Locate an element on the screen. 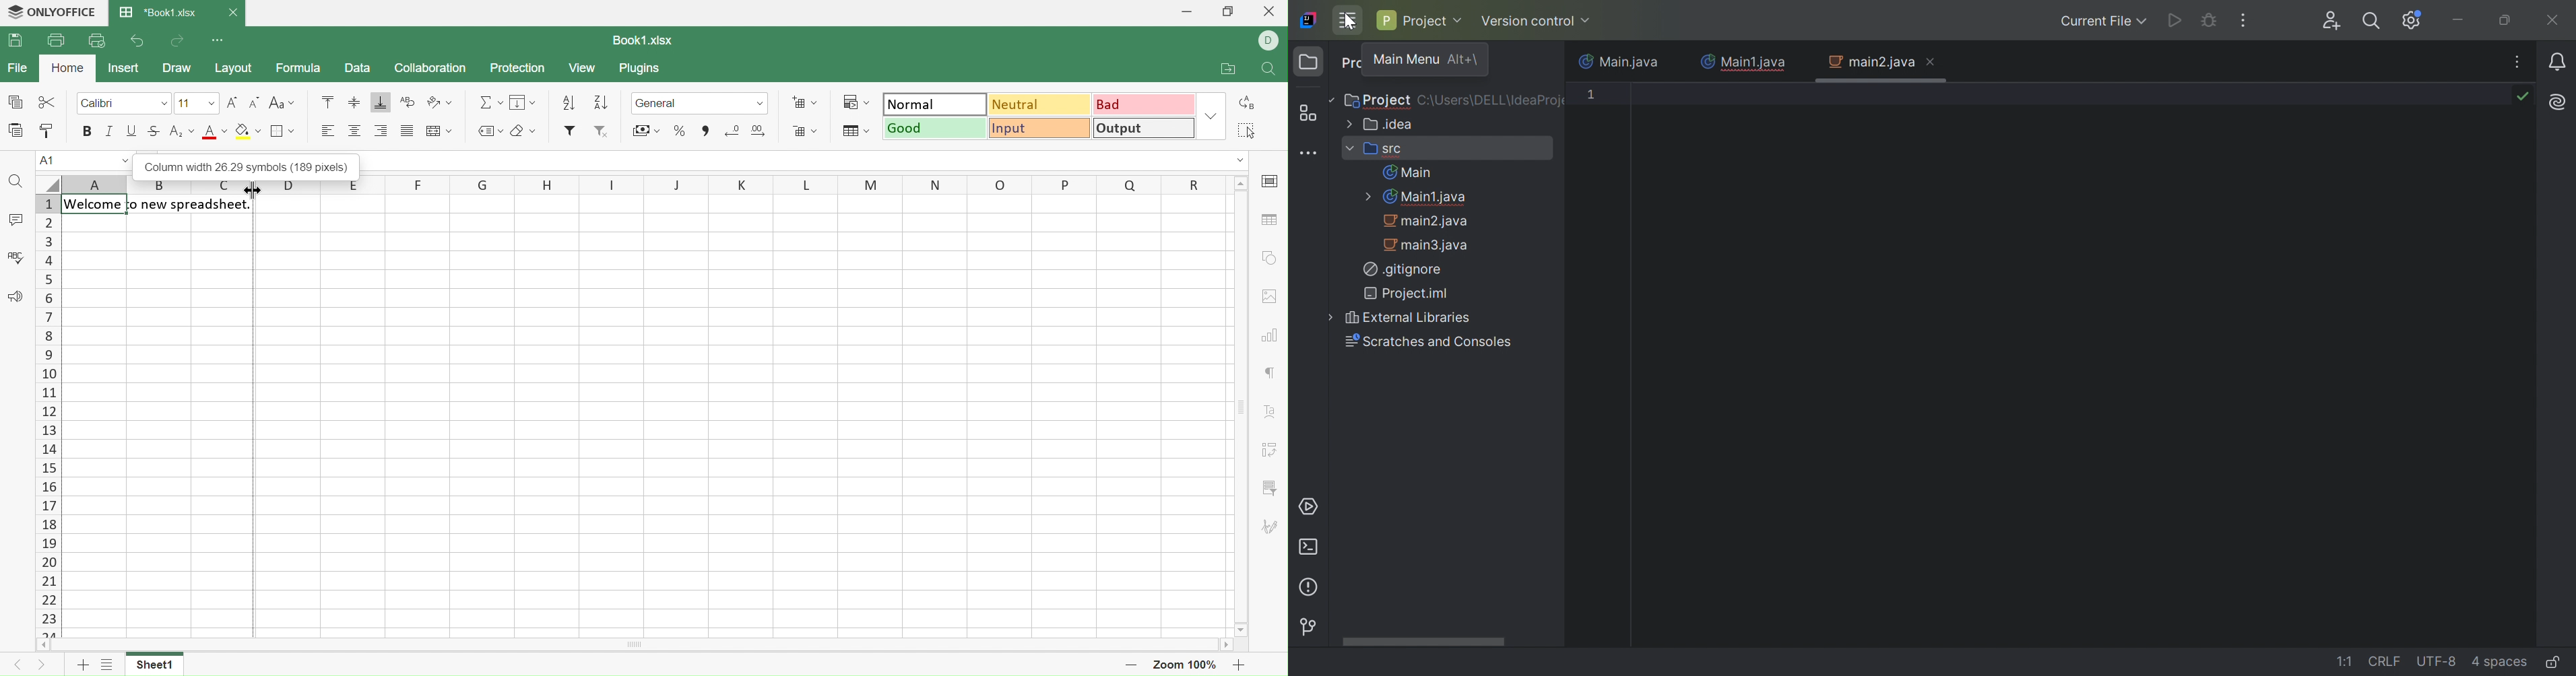 This screenshot has width=2576, height=700. Decrease decimal is located at coordinates (733, 129).